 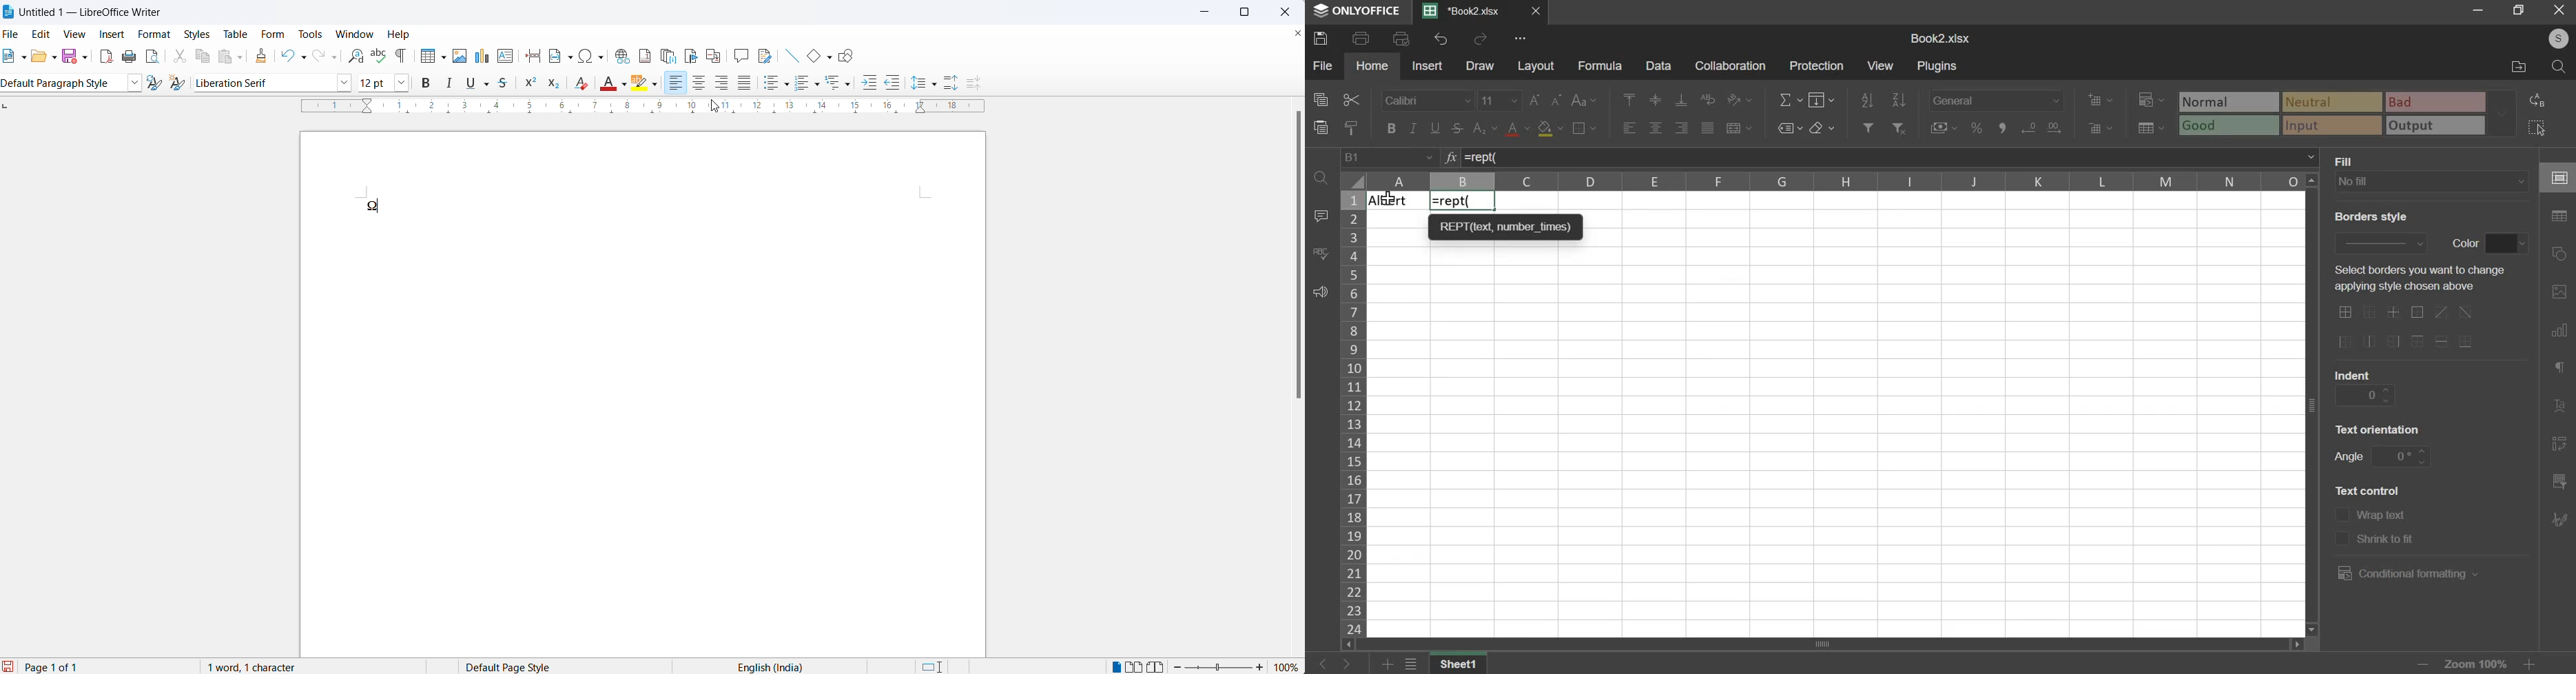 What do you see at coordinates (2362, 395) in the screenshot?
I see `indent` at bounding box center [2362, 395].